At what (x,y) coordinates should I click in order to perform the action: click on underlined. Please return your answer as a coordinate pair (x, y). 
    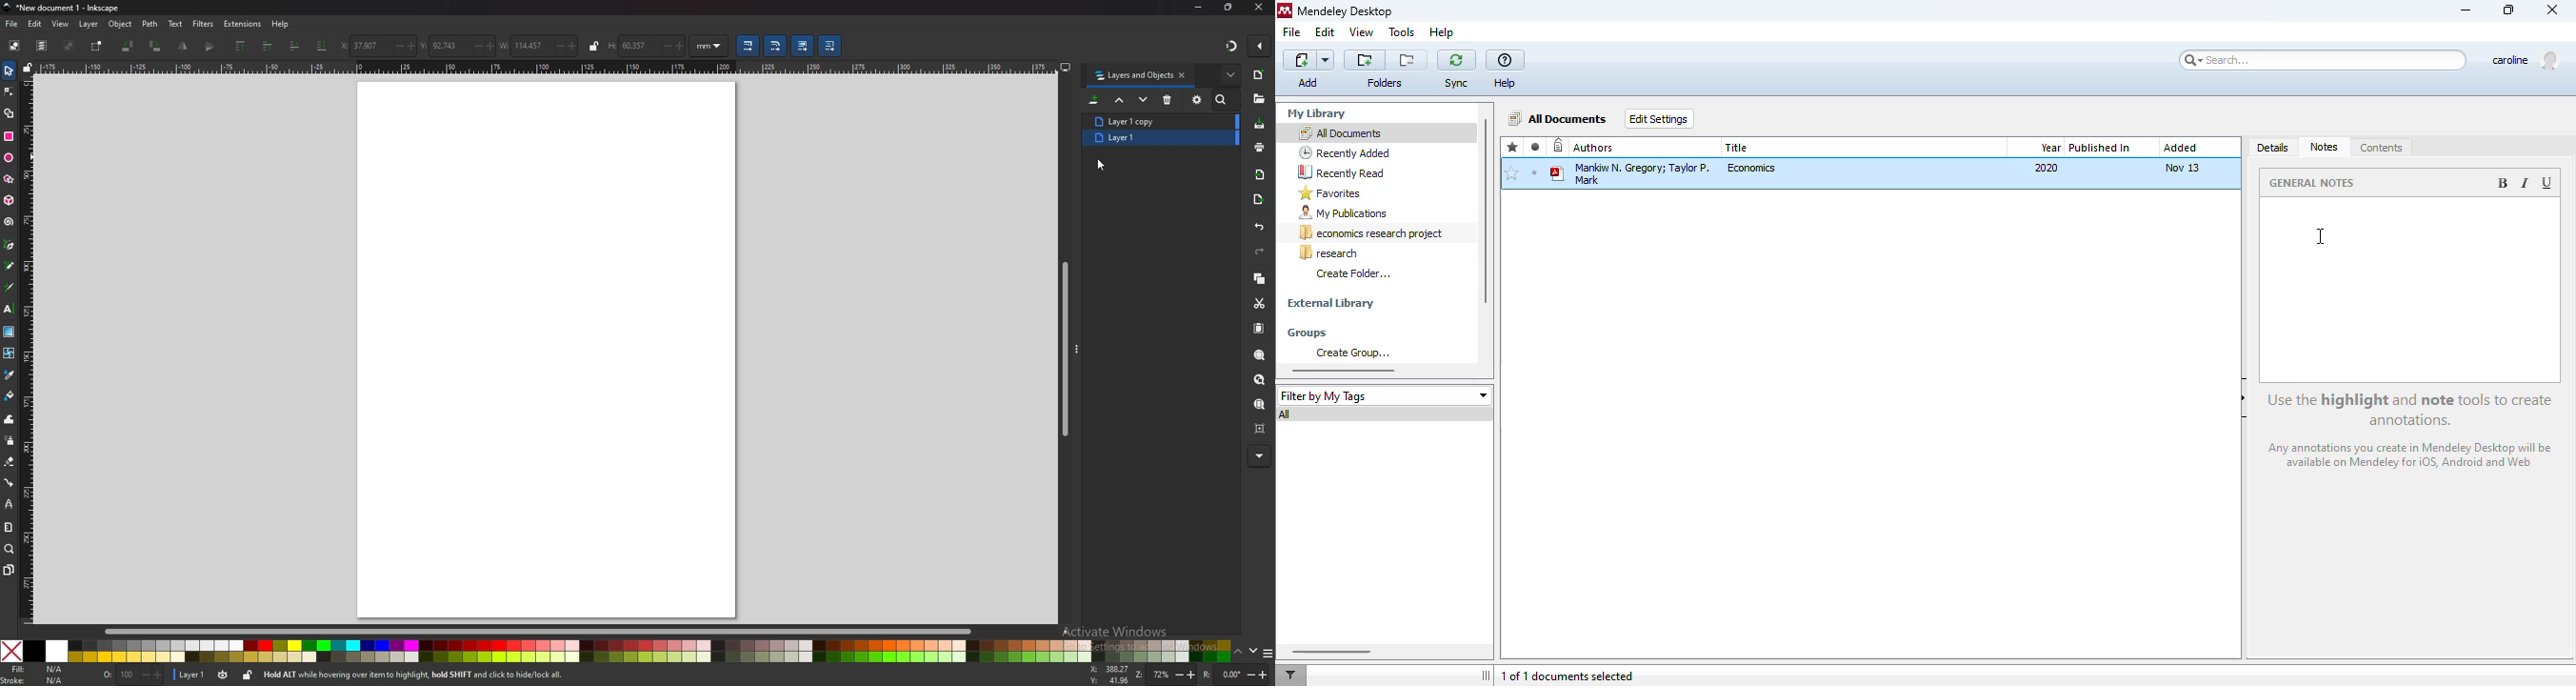
    Looking at the image, I should click on (2548, 183).